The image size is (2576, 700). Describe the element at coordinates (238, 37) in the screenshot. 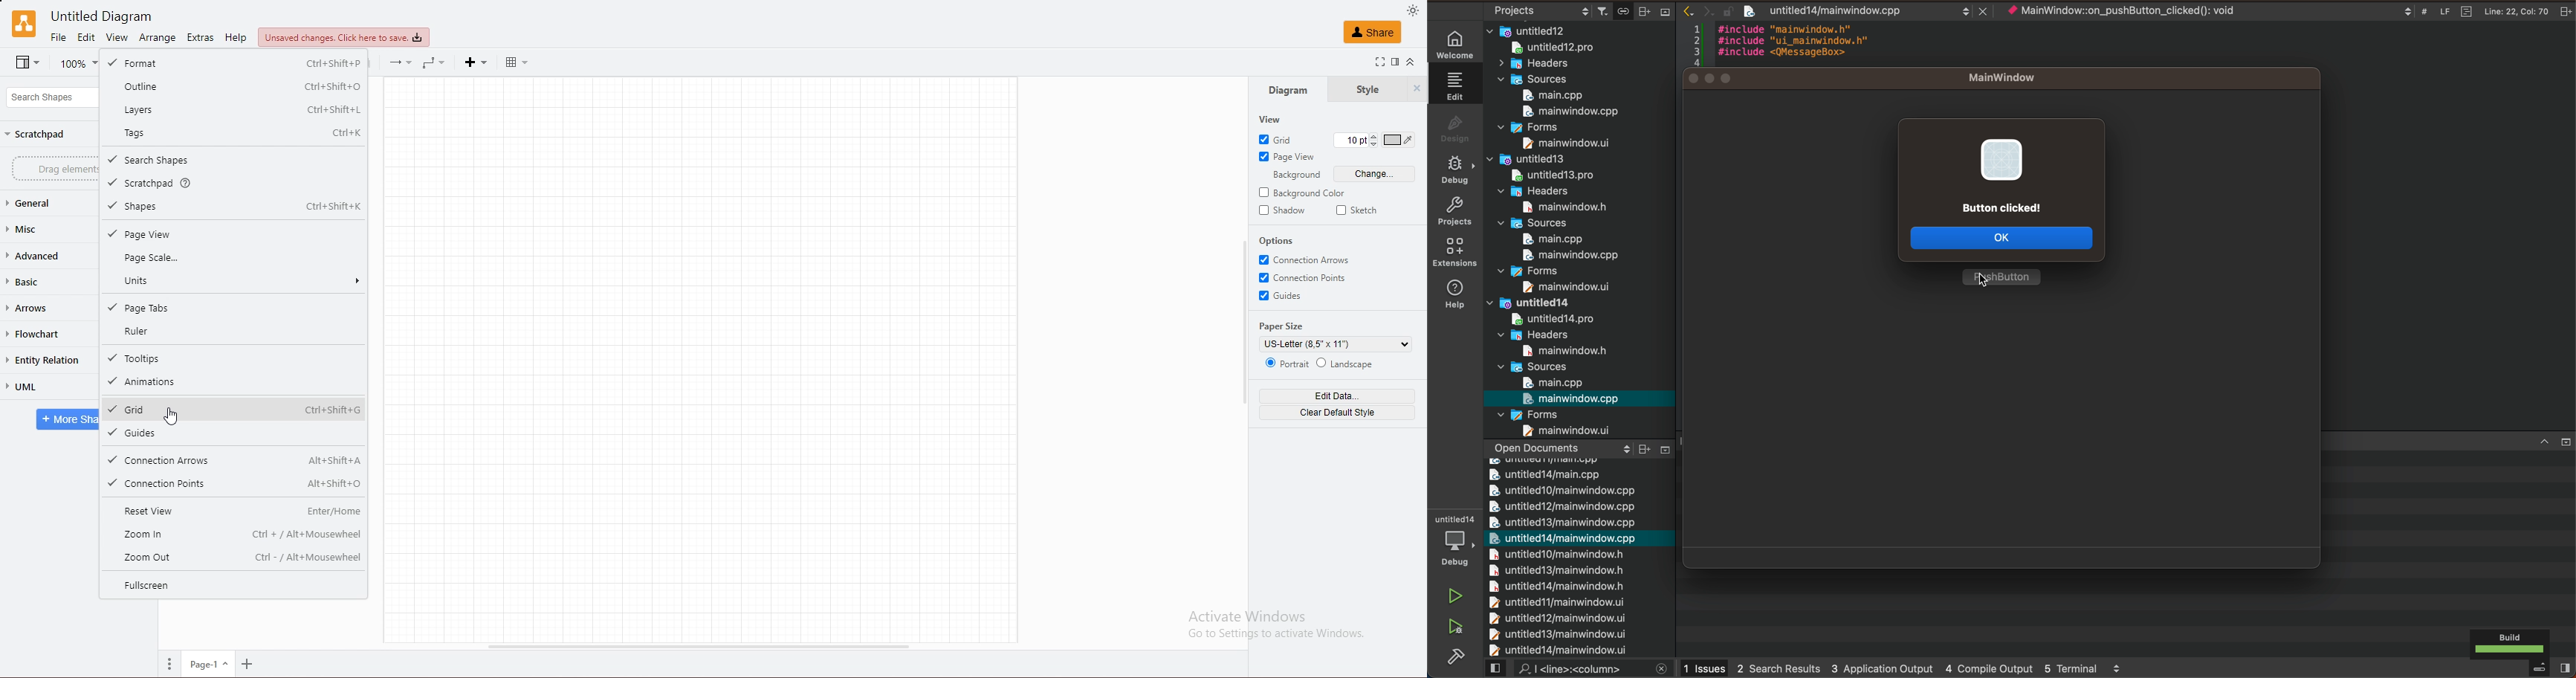

I see `help` at that location.